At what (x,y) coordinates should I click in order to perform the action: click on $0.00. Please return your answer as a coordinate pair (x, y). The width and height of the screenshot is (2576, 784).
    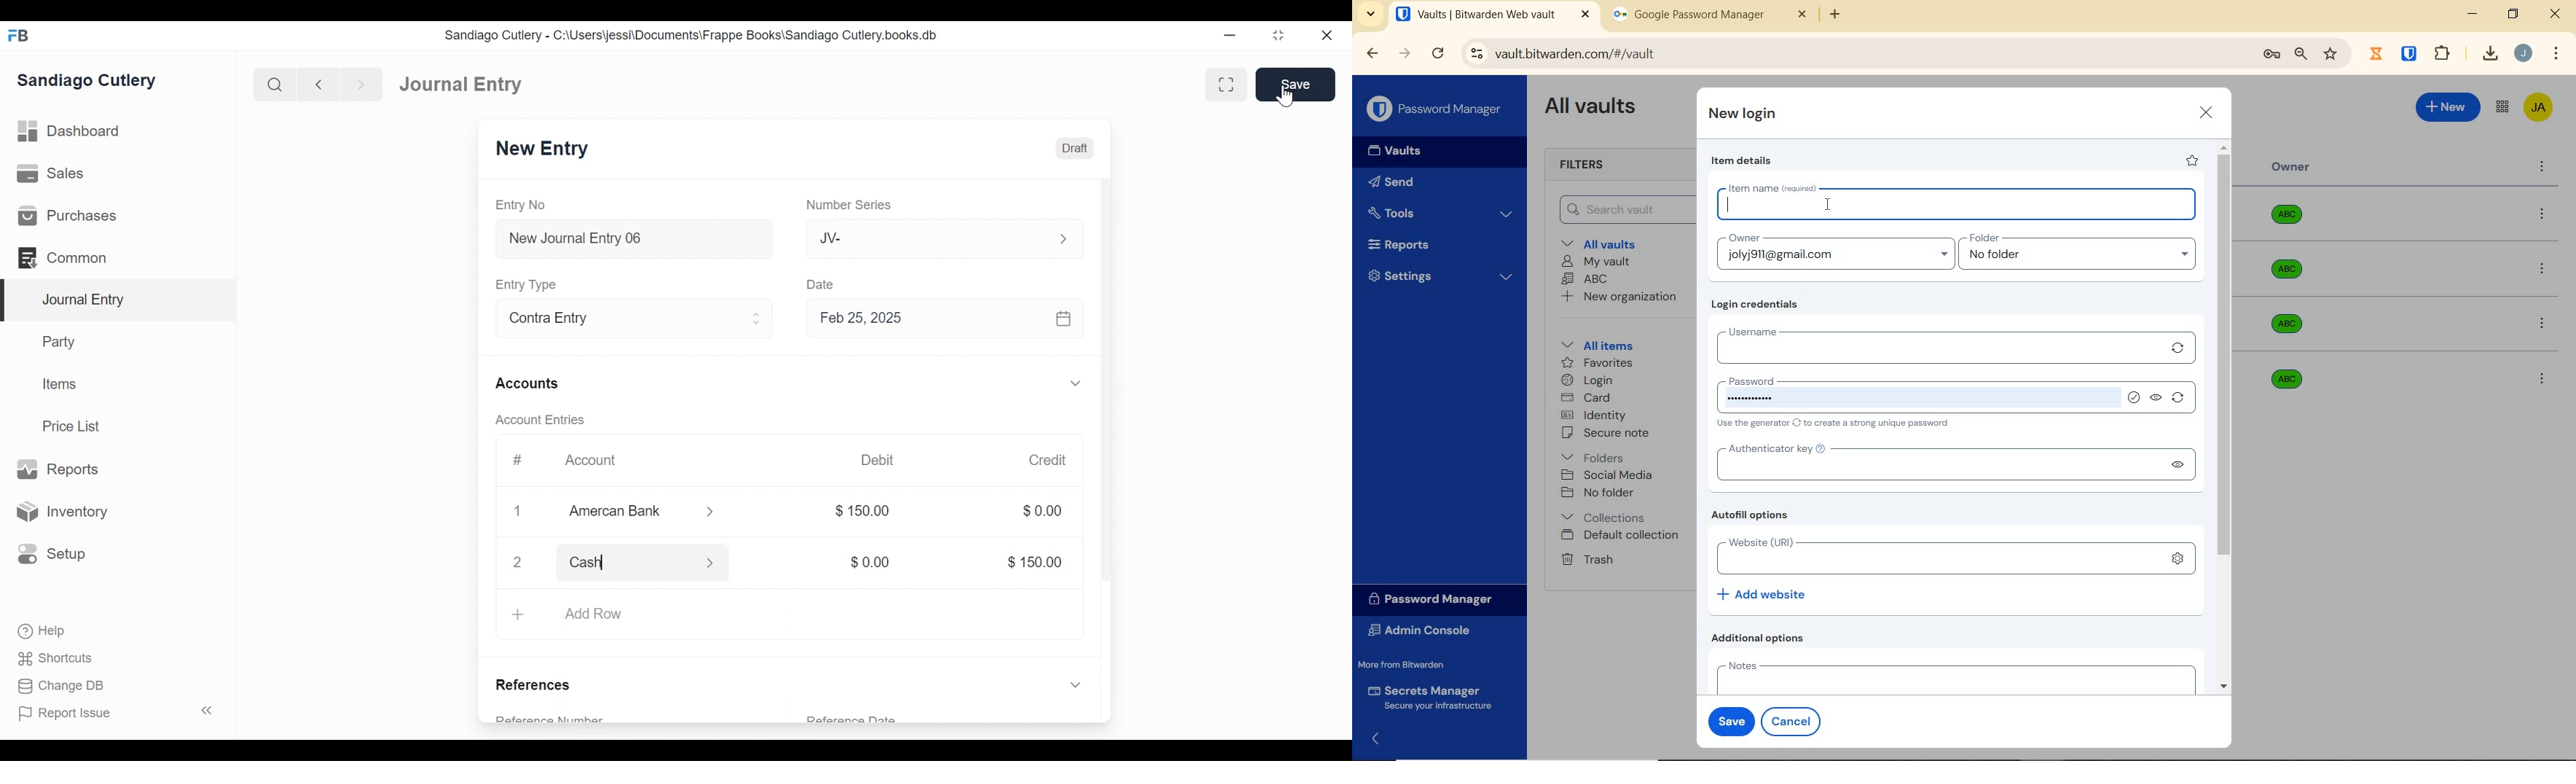
    Looking at the image, I should click on (871, 562).